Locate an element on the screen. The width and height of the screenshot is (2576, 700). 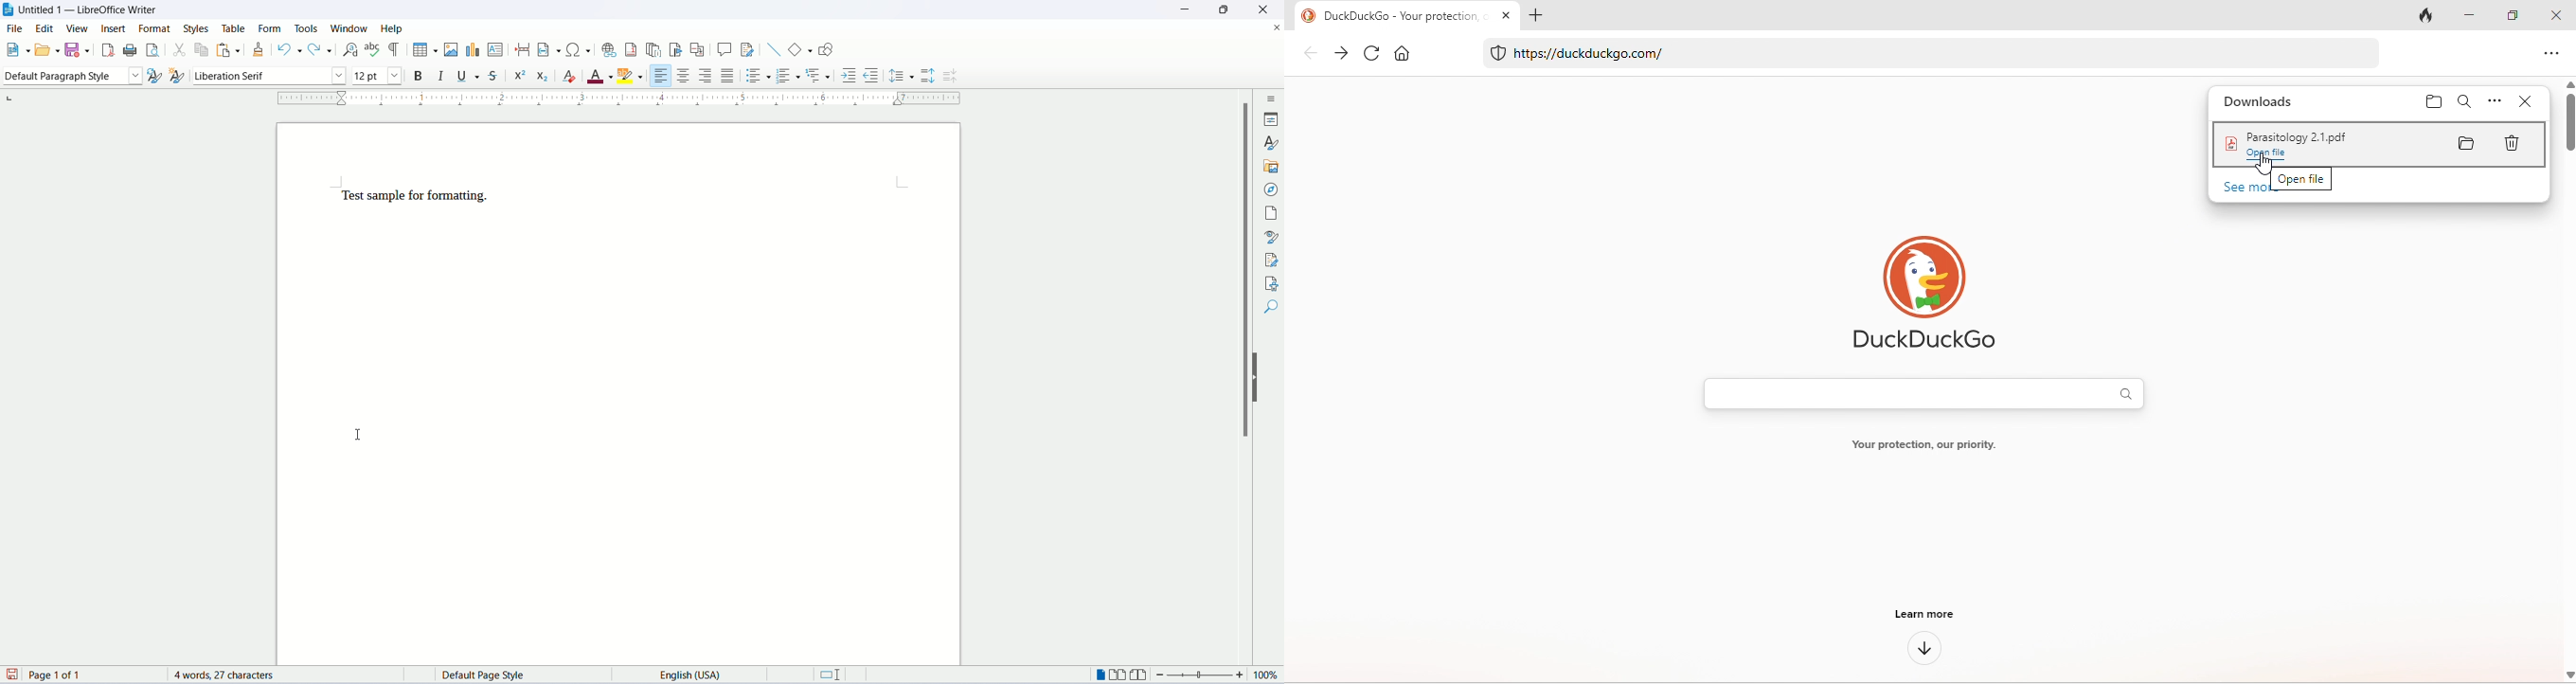
align left is located at coordinates (662, 74).